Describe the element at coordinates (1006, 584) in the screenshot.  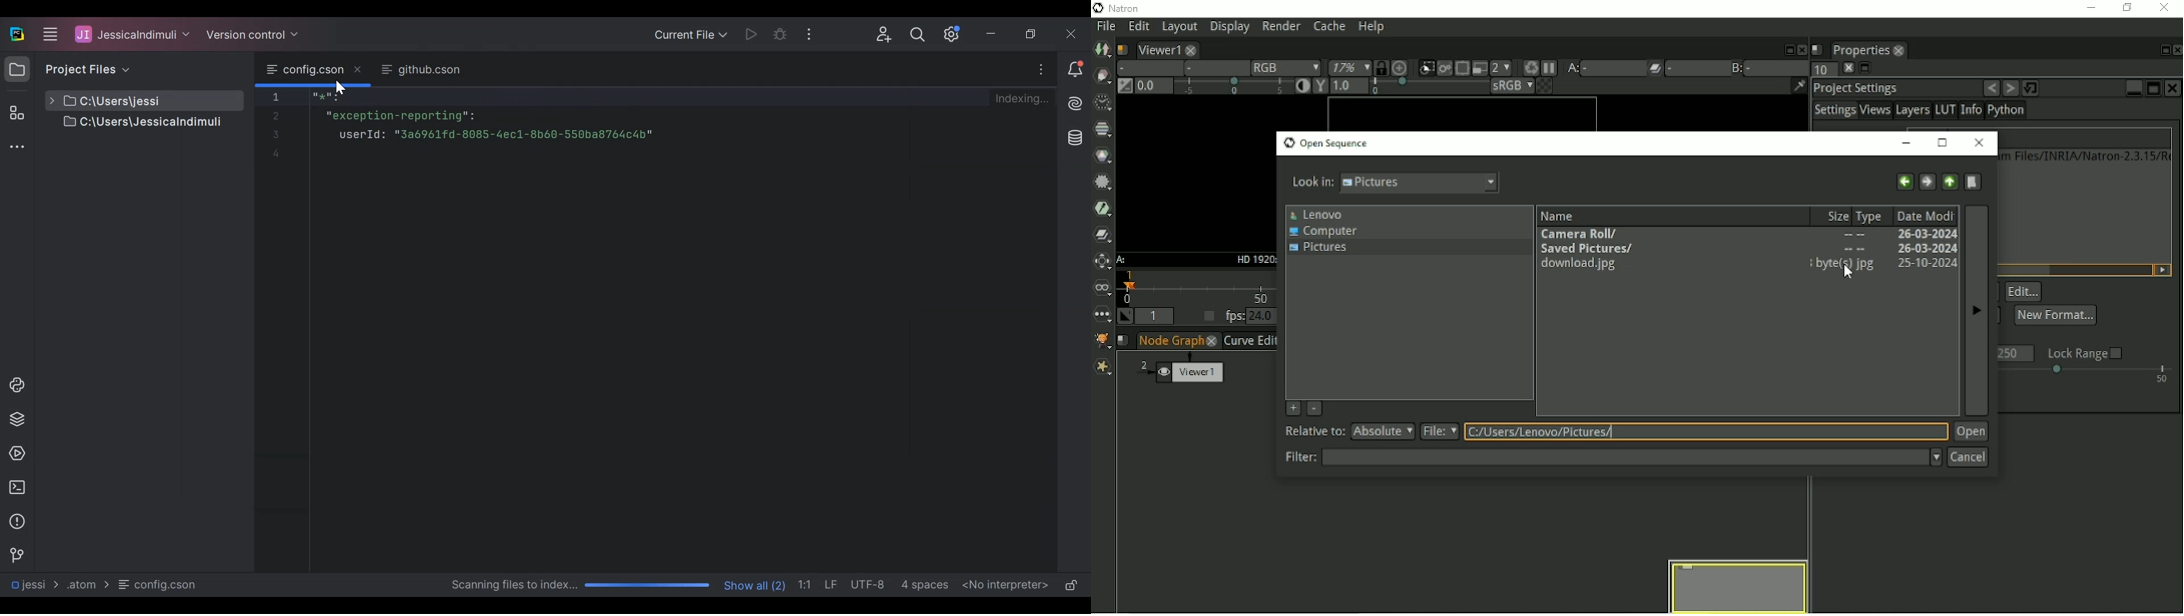
I see `No interpreters` at that location.